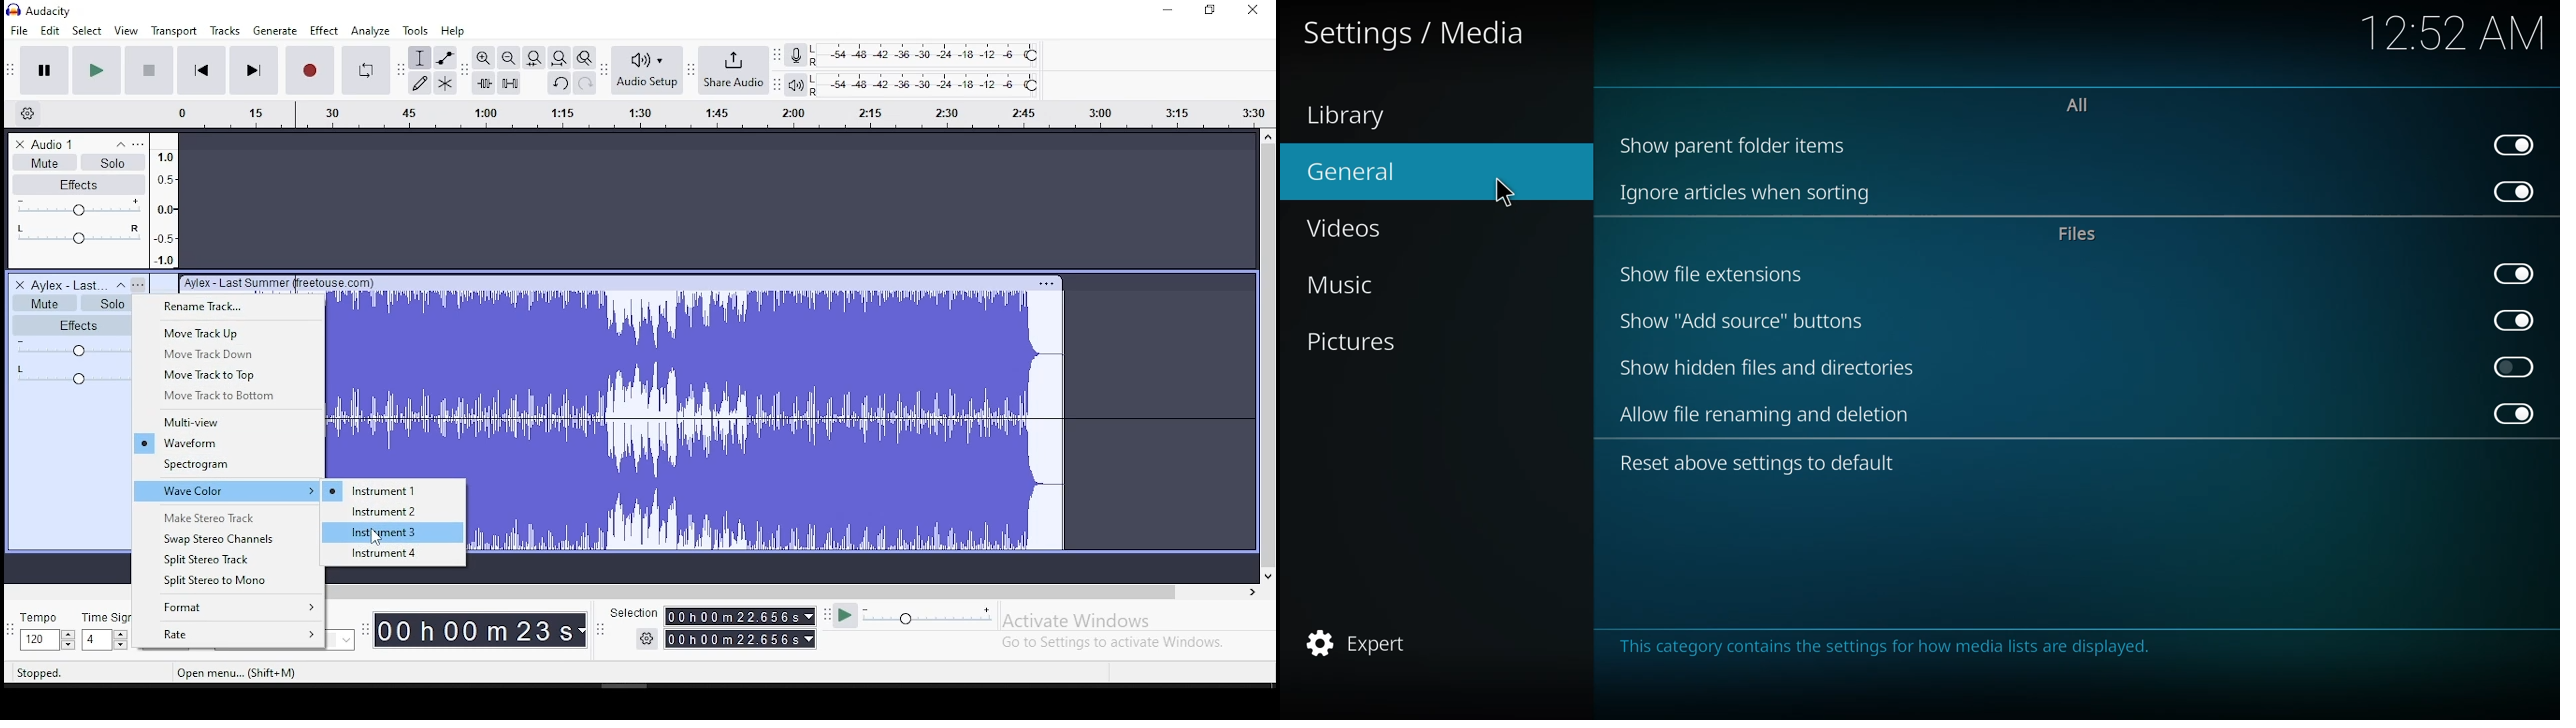  What do you see at coordinates (78, 208) in the screenshot?
I see `volume` at bounding box center [78, 208].